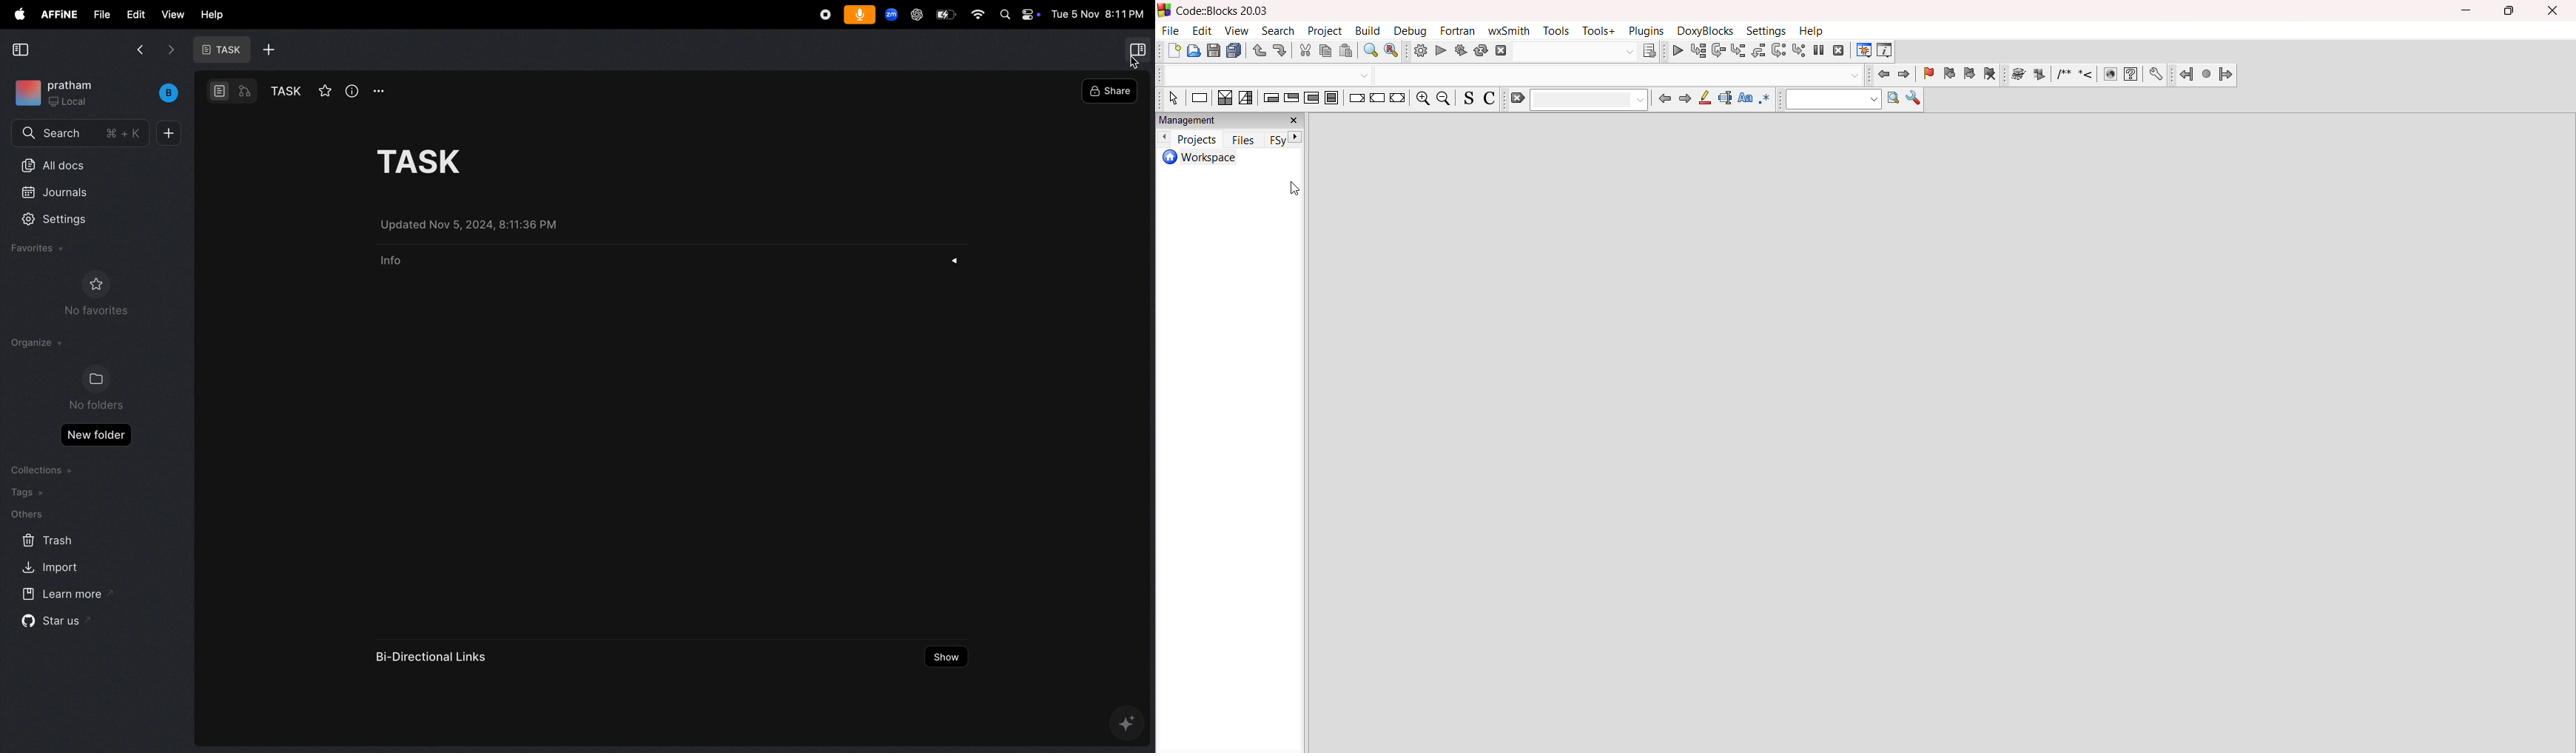 The width and height of the screenshot is (2576, 756). Describe the element at coordinates (2086, 75) in the screenshot. I see `Insert line` at that location.